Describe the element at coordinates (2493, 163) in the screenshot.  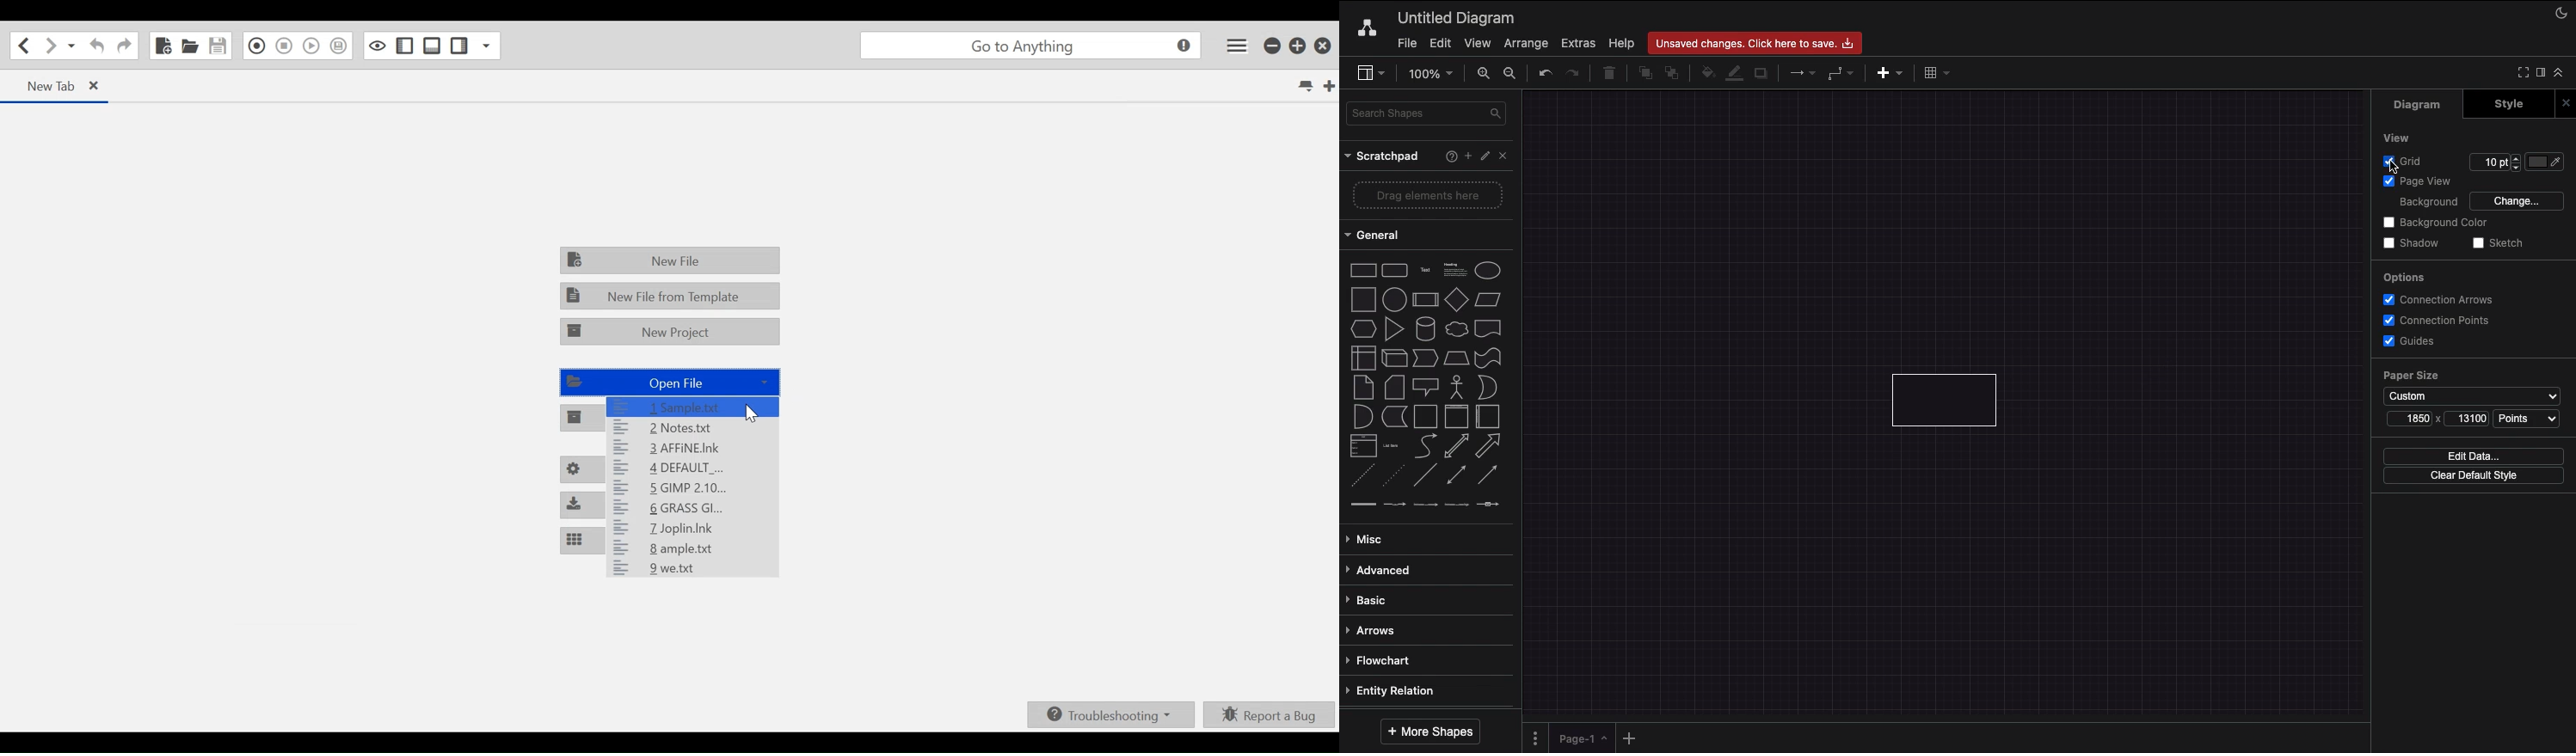
I see `Size` at that location.